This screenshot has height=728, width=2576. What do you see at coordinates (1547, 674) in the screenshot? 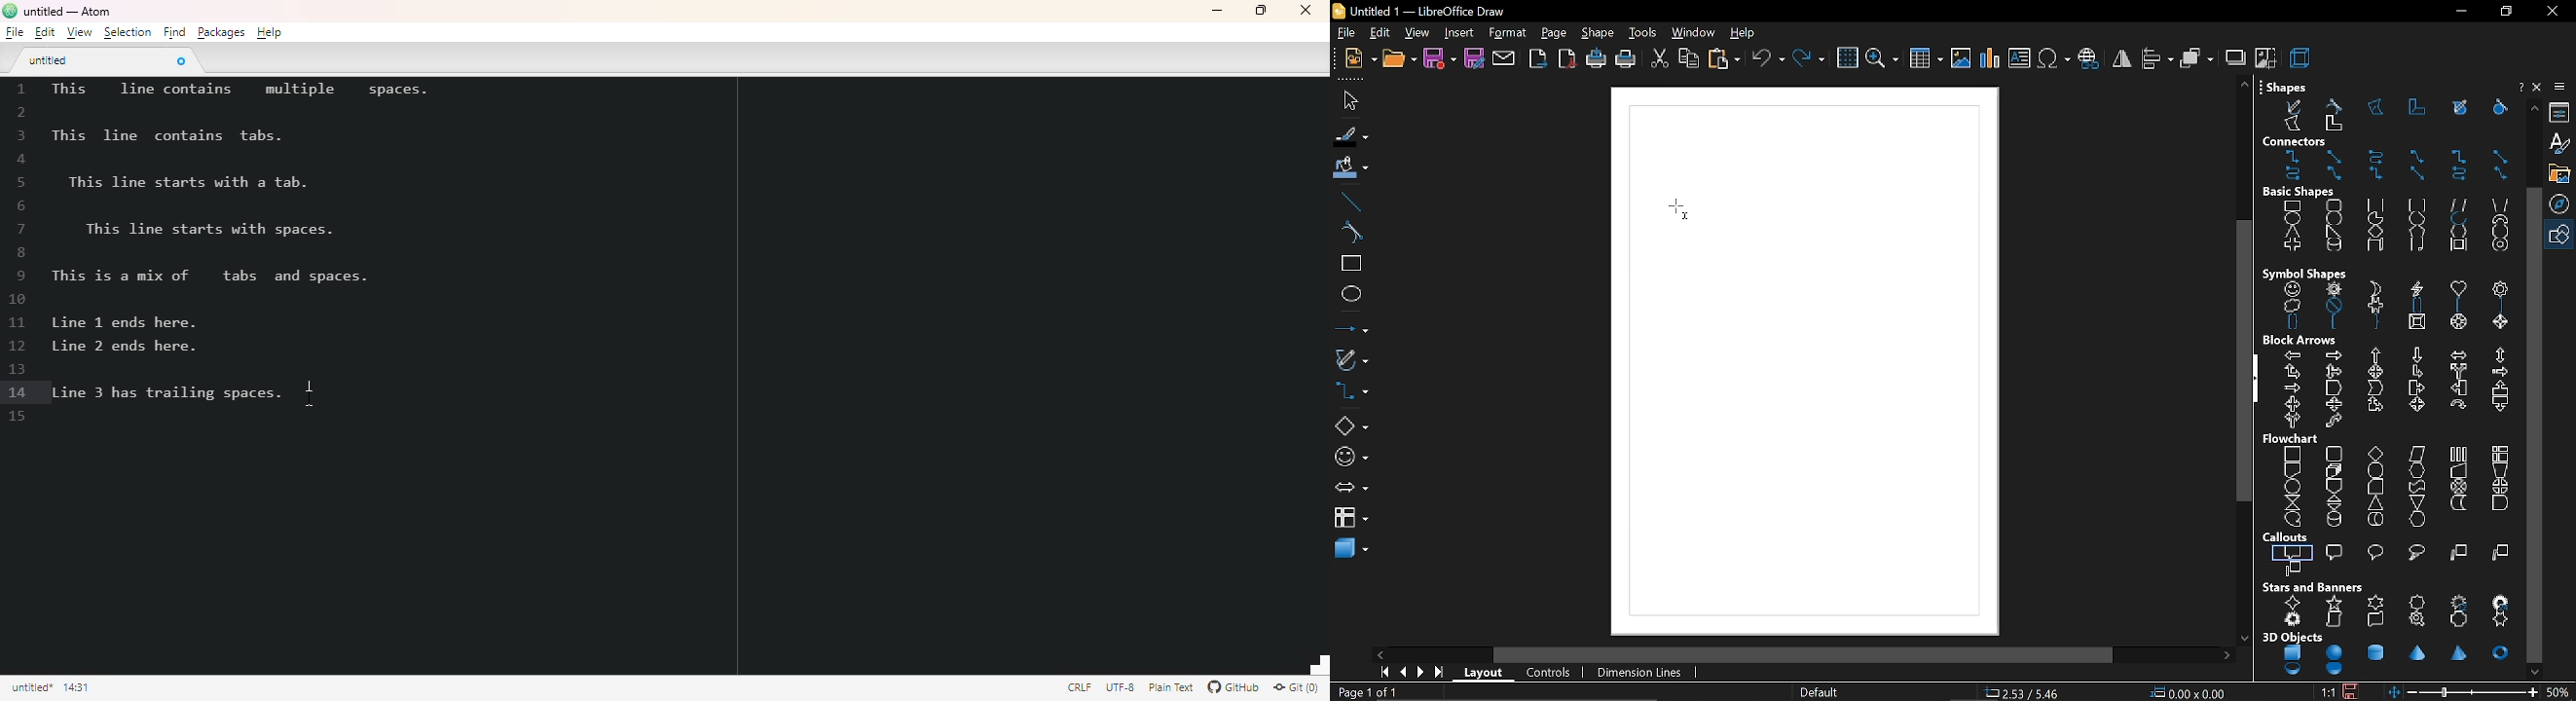
I see `controls` at bounding box center [1547, 674].